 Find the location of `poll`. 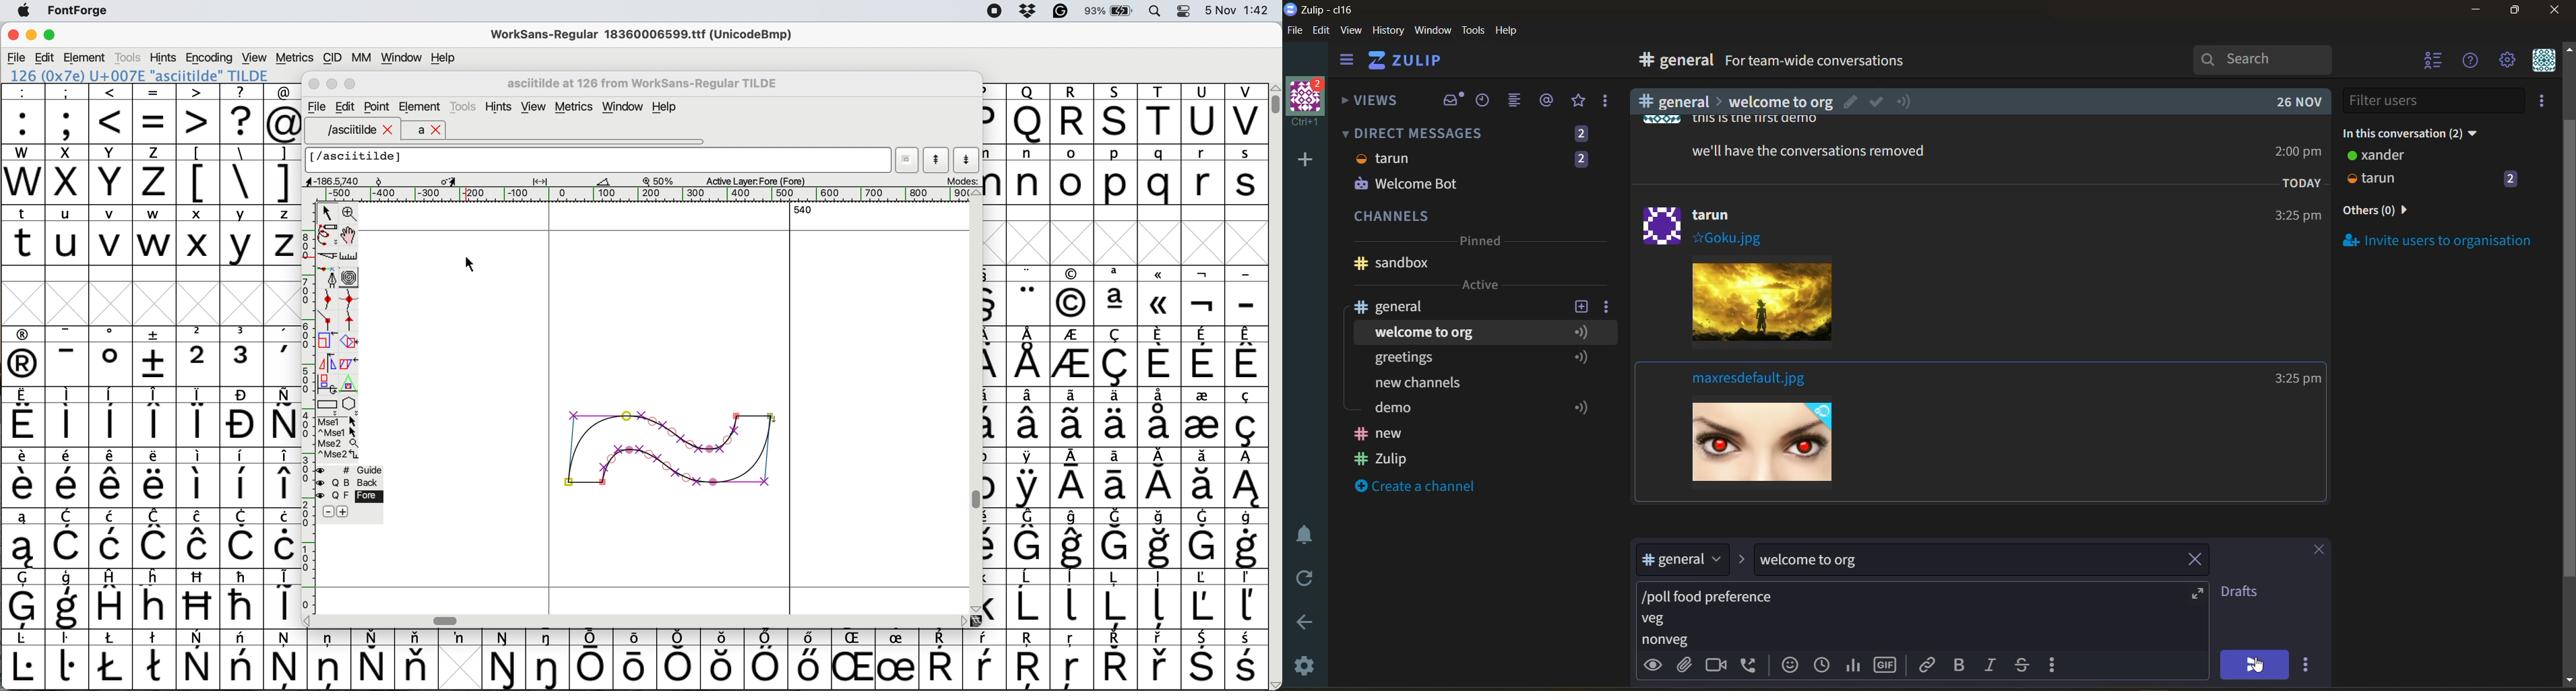

poll is located at coordinates (1856, 665).